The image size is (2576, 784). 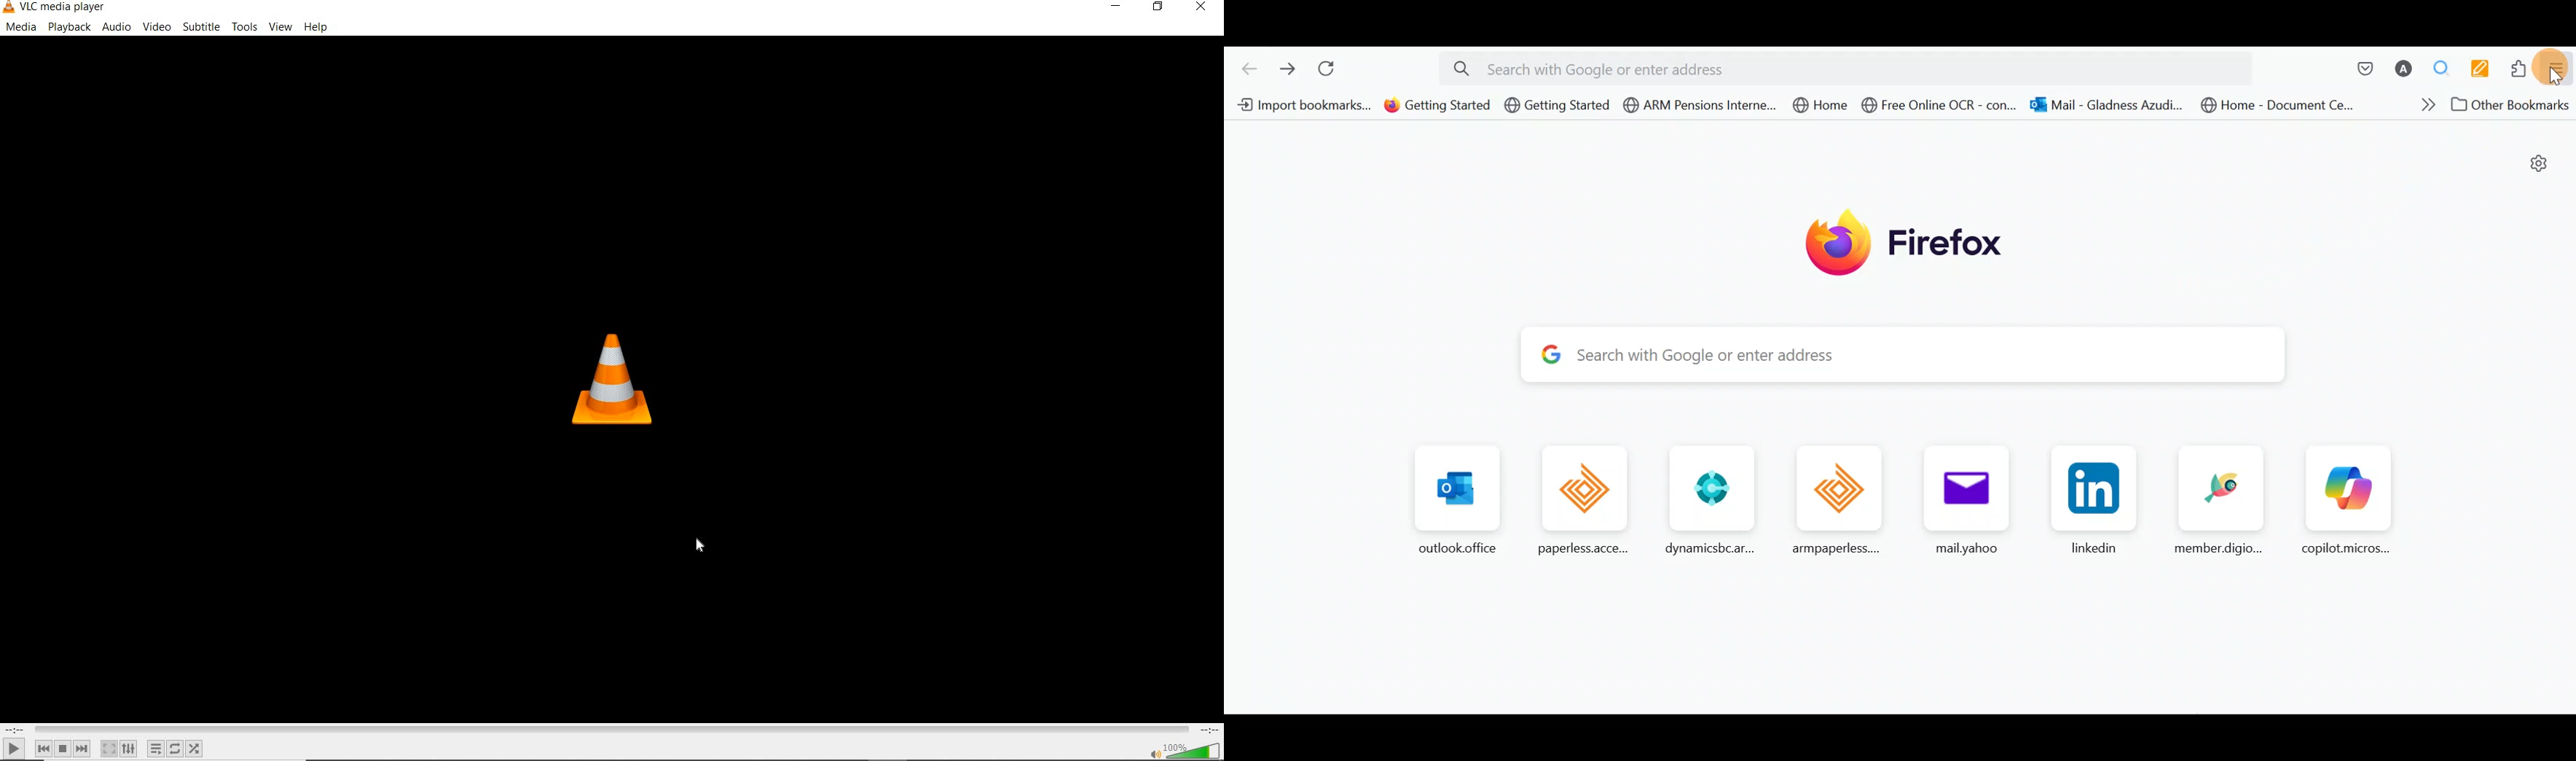 I want to click on remaining time, so click(x=1208, y=730).